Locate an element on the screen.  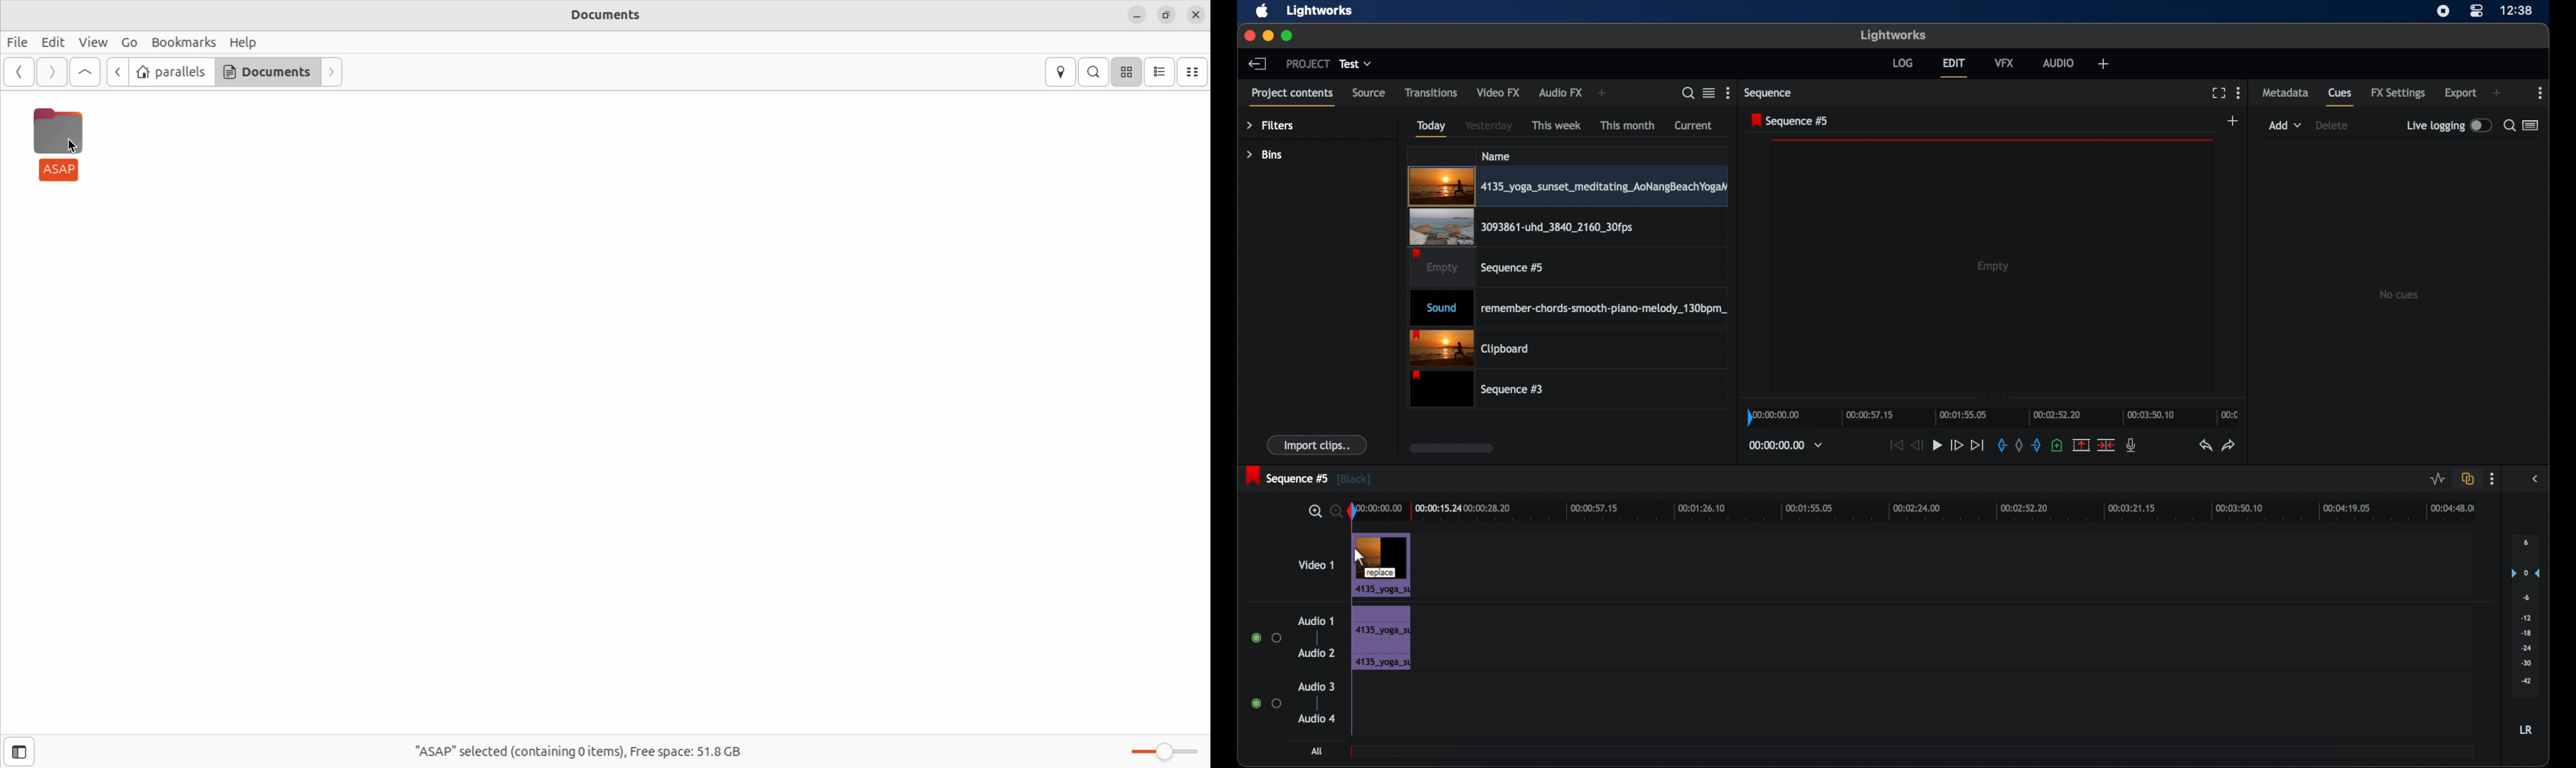
parallels is located at coordinates (172, 72).